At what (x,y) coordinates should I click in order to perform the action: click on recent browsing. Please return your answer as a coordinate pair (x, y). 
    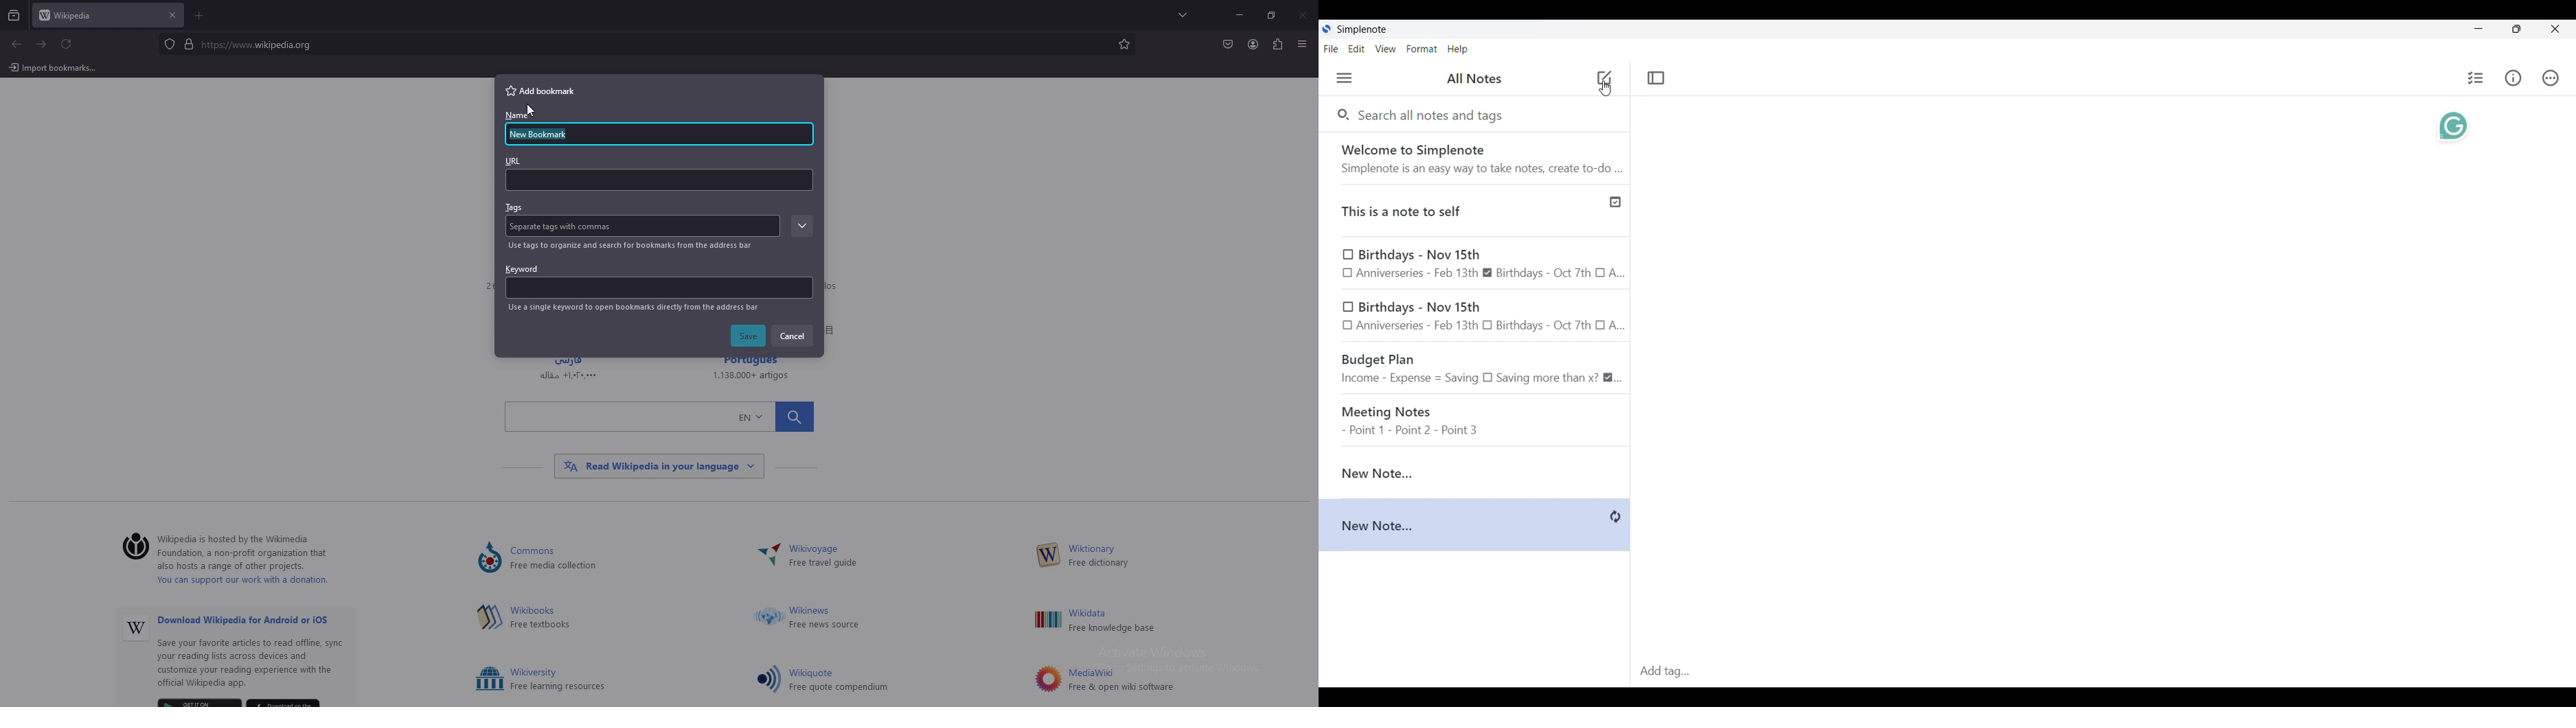
    Looking at the image, I should click on (14, 16).